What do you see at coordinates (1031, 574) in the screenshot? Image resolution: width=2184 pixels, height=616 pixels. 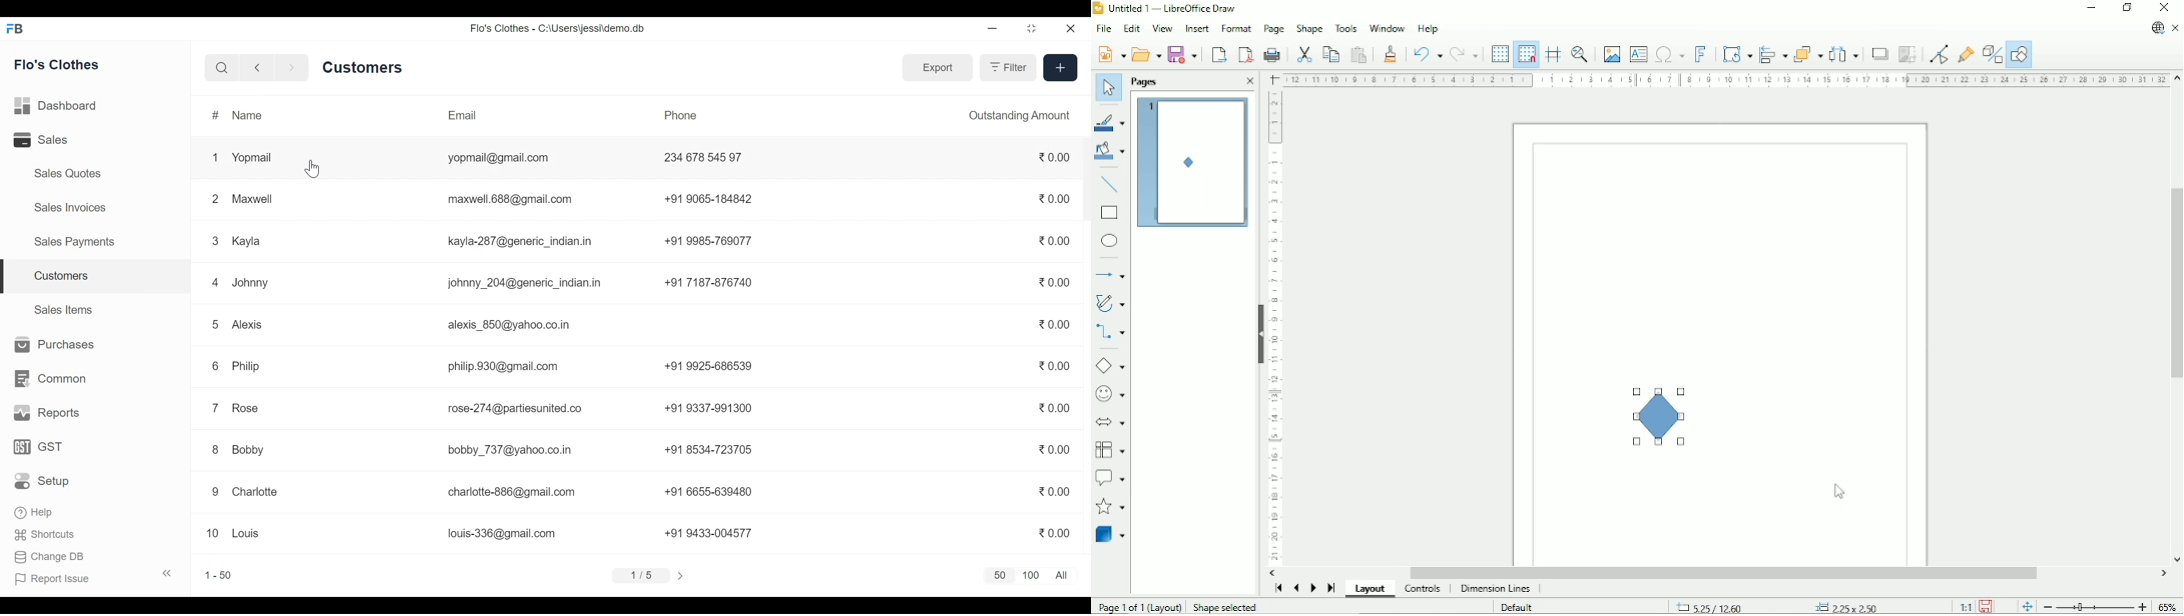 I see `100` at bounding box center [1031, 574].